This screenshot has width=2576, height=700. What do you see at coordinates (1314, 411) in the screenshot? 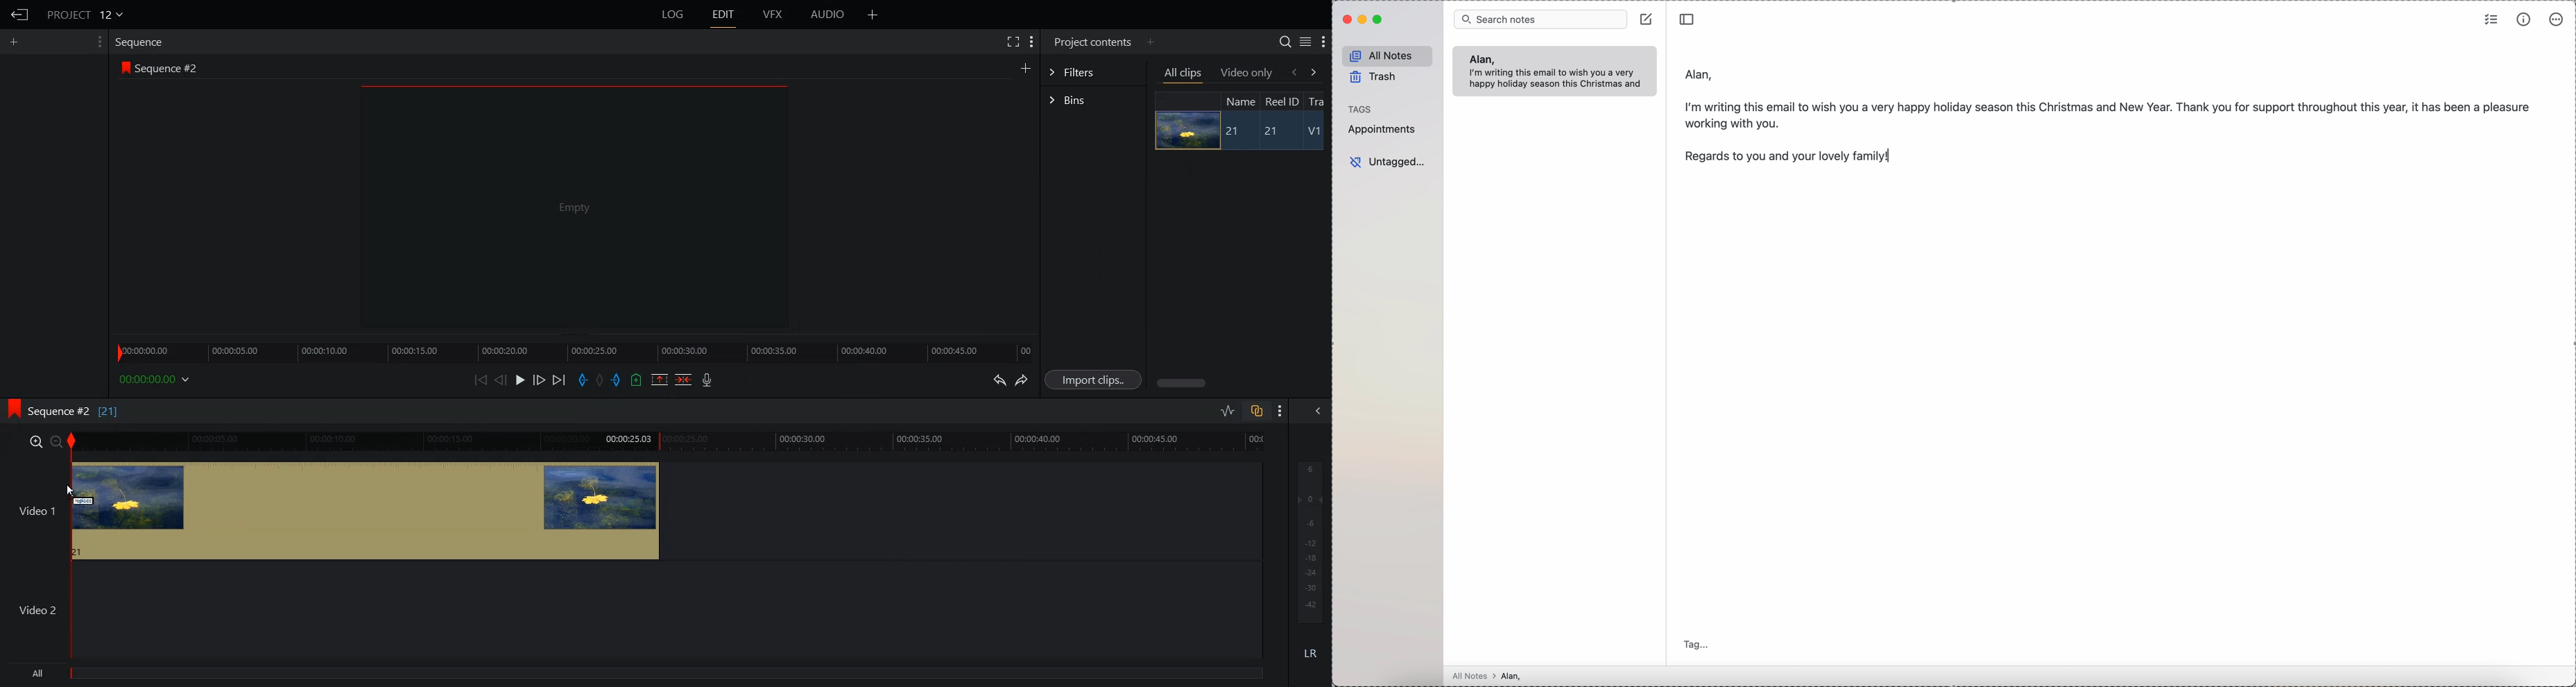
I see `Show the full audio mix` at bounding box center [1314, 411].